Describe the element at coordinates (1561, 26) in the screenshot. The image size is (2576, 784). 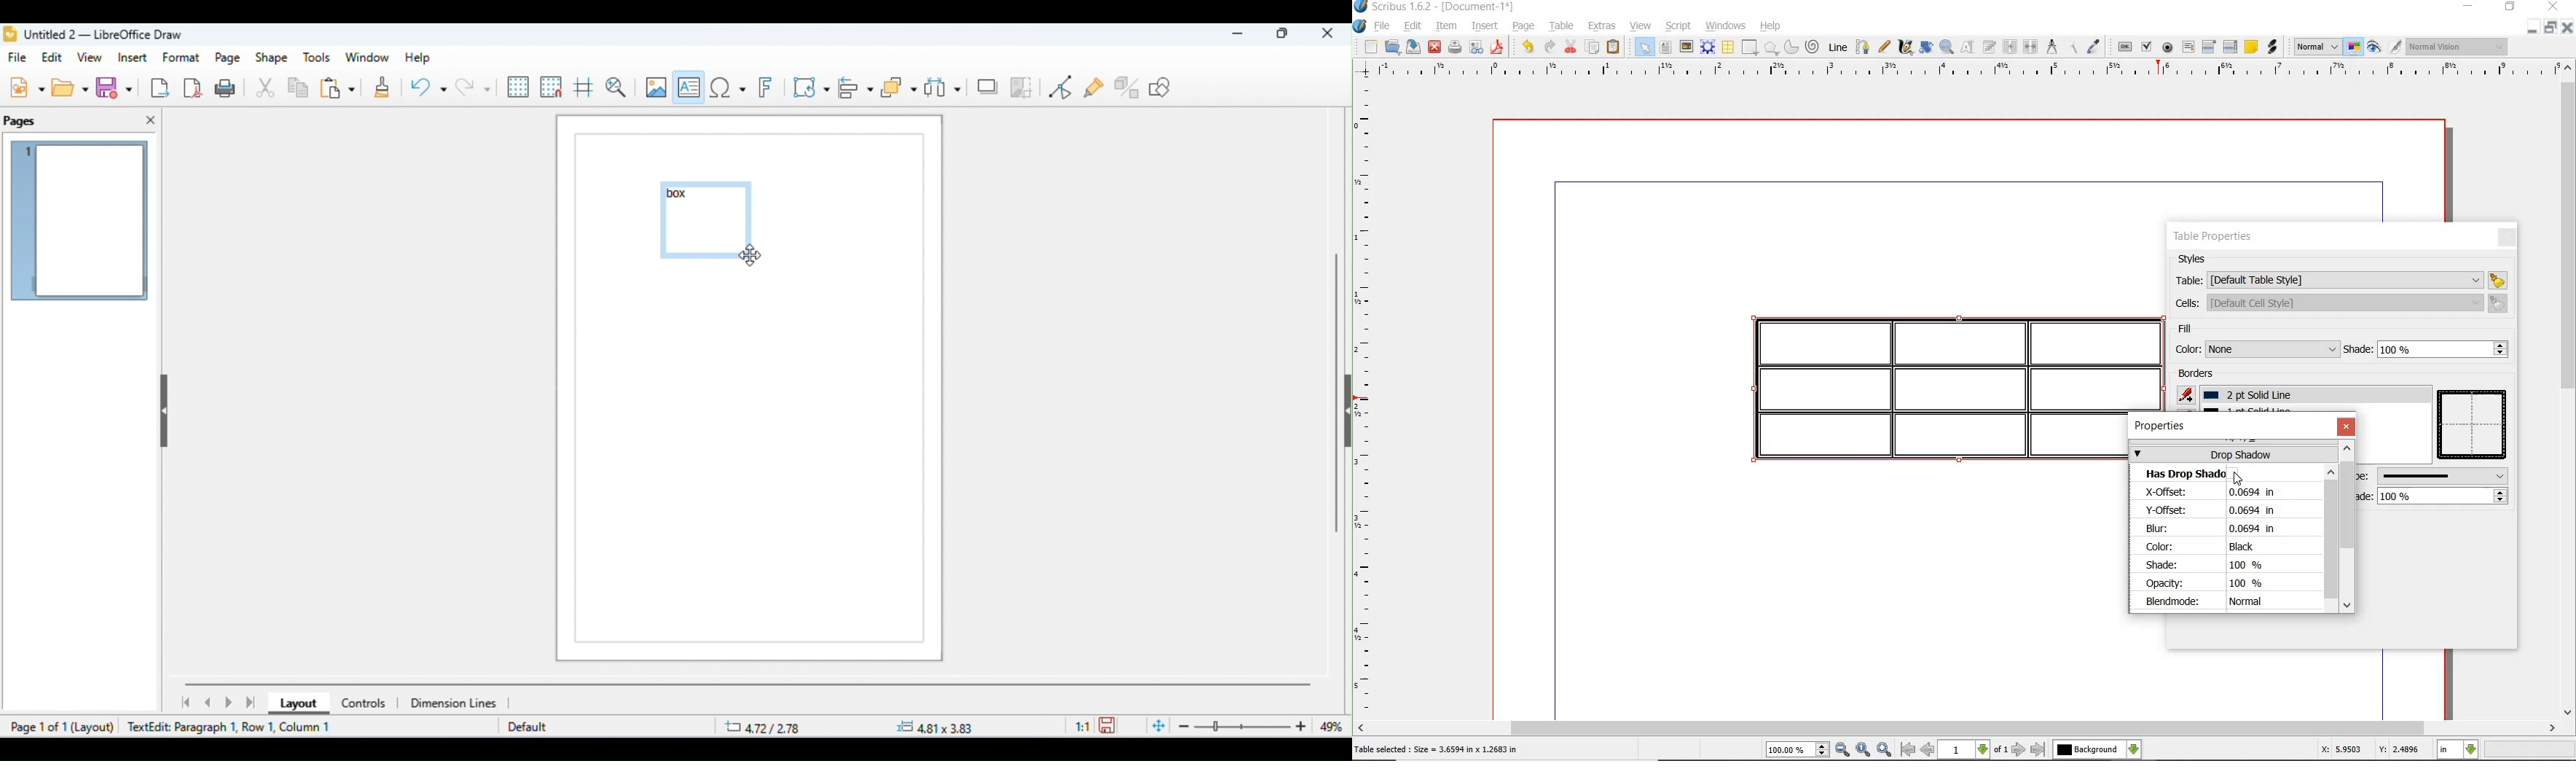
I see `table` at that location.